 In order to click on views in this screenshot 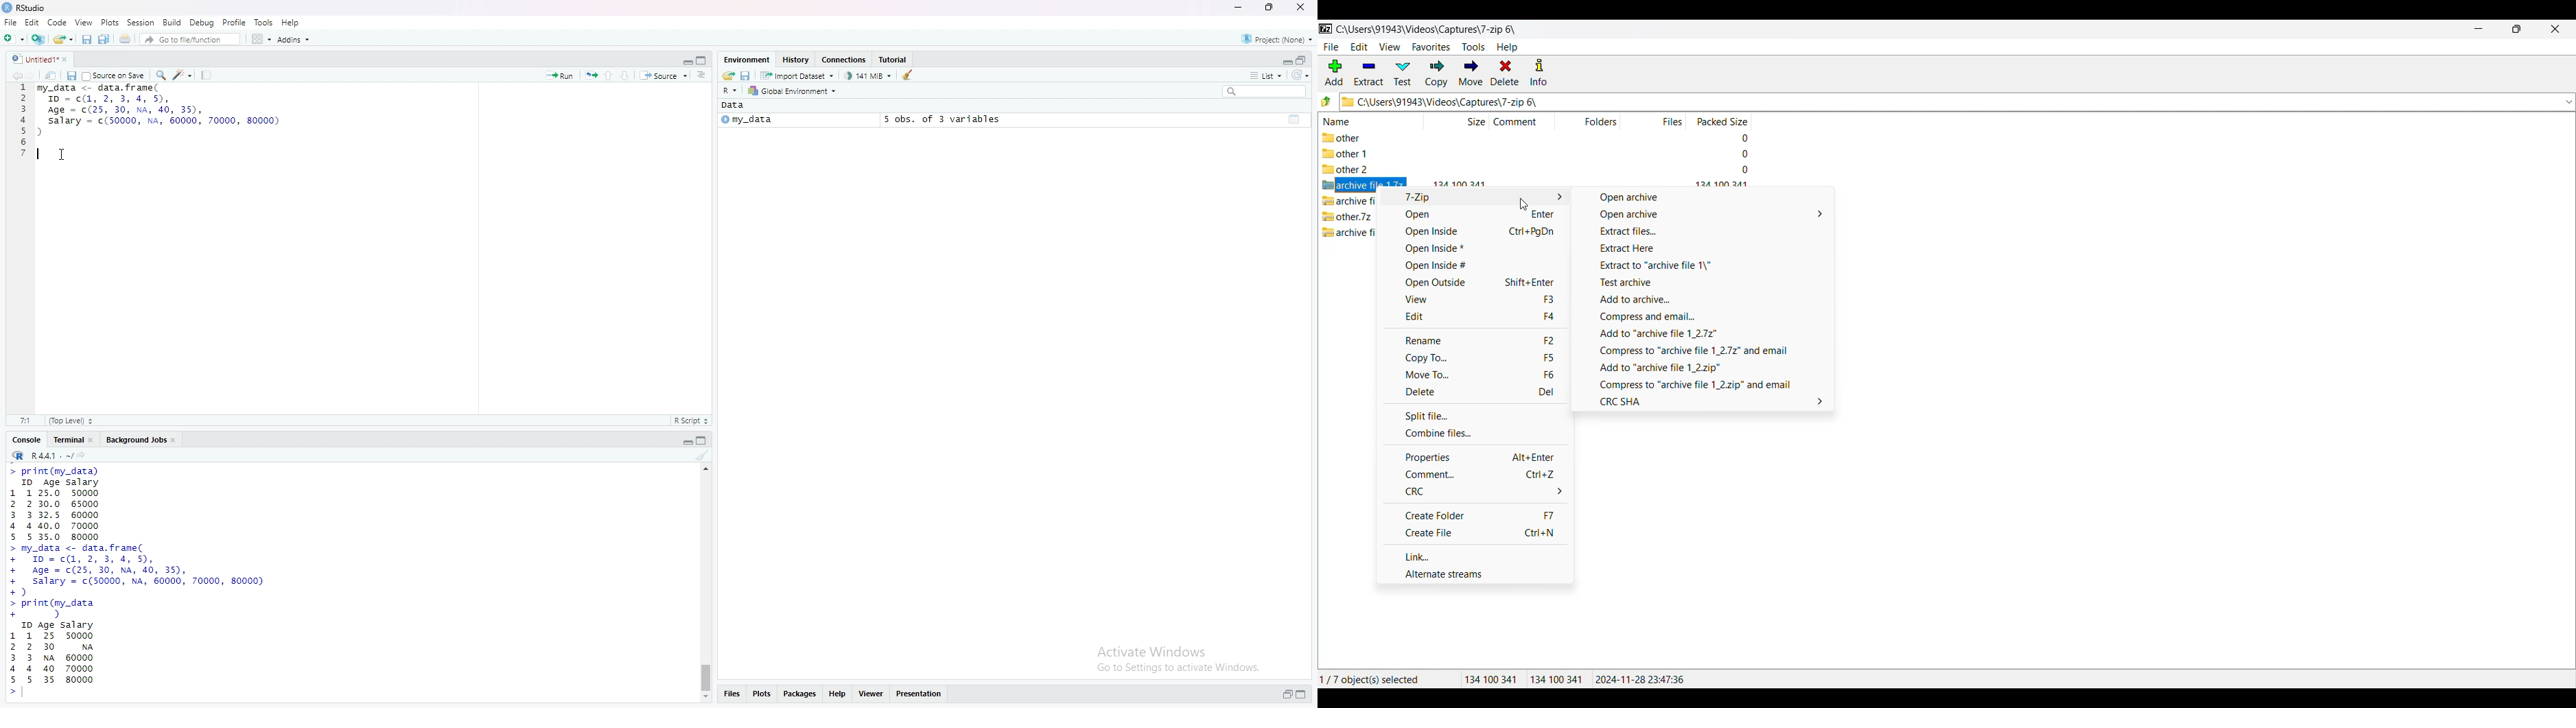, I will do `click(874, 693)`.